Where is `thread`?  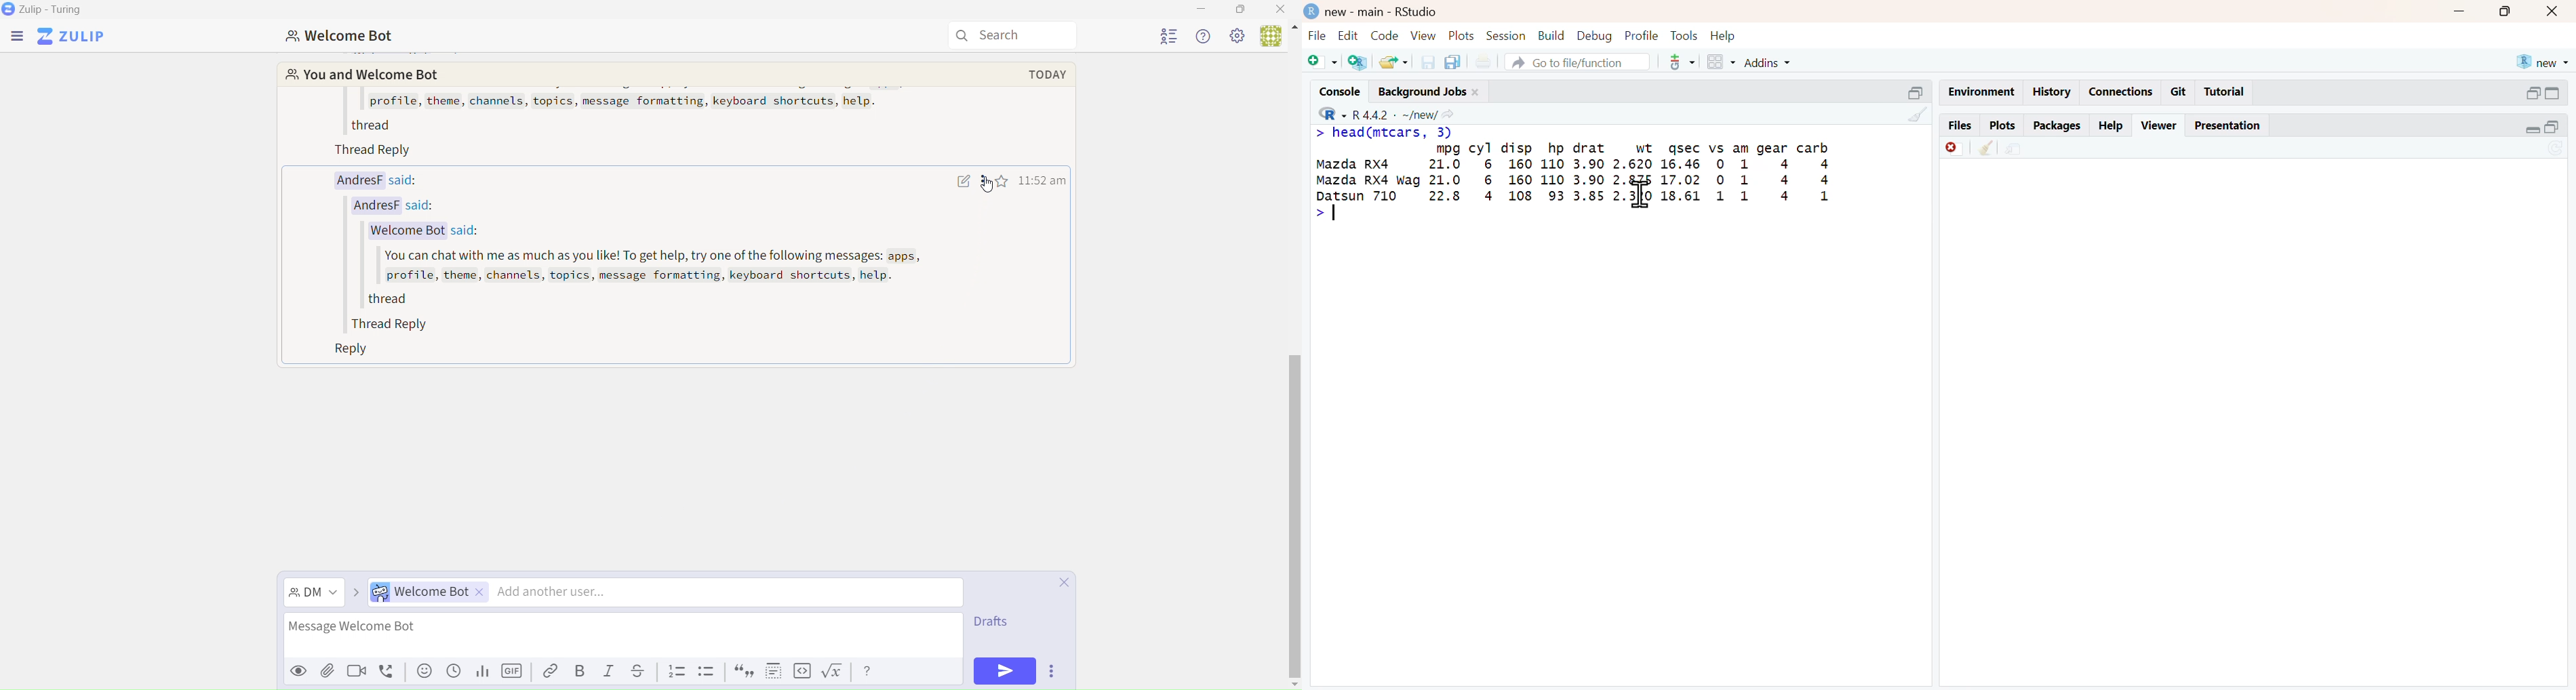
thread is located at coordinates (387, 299).